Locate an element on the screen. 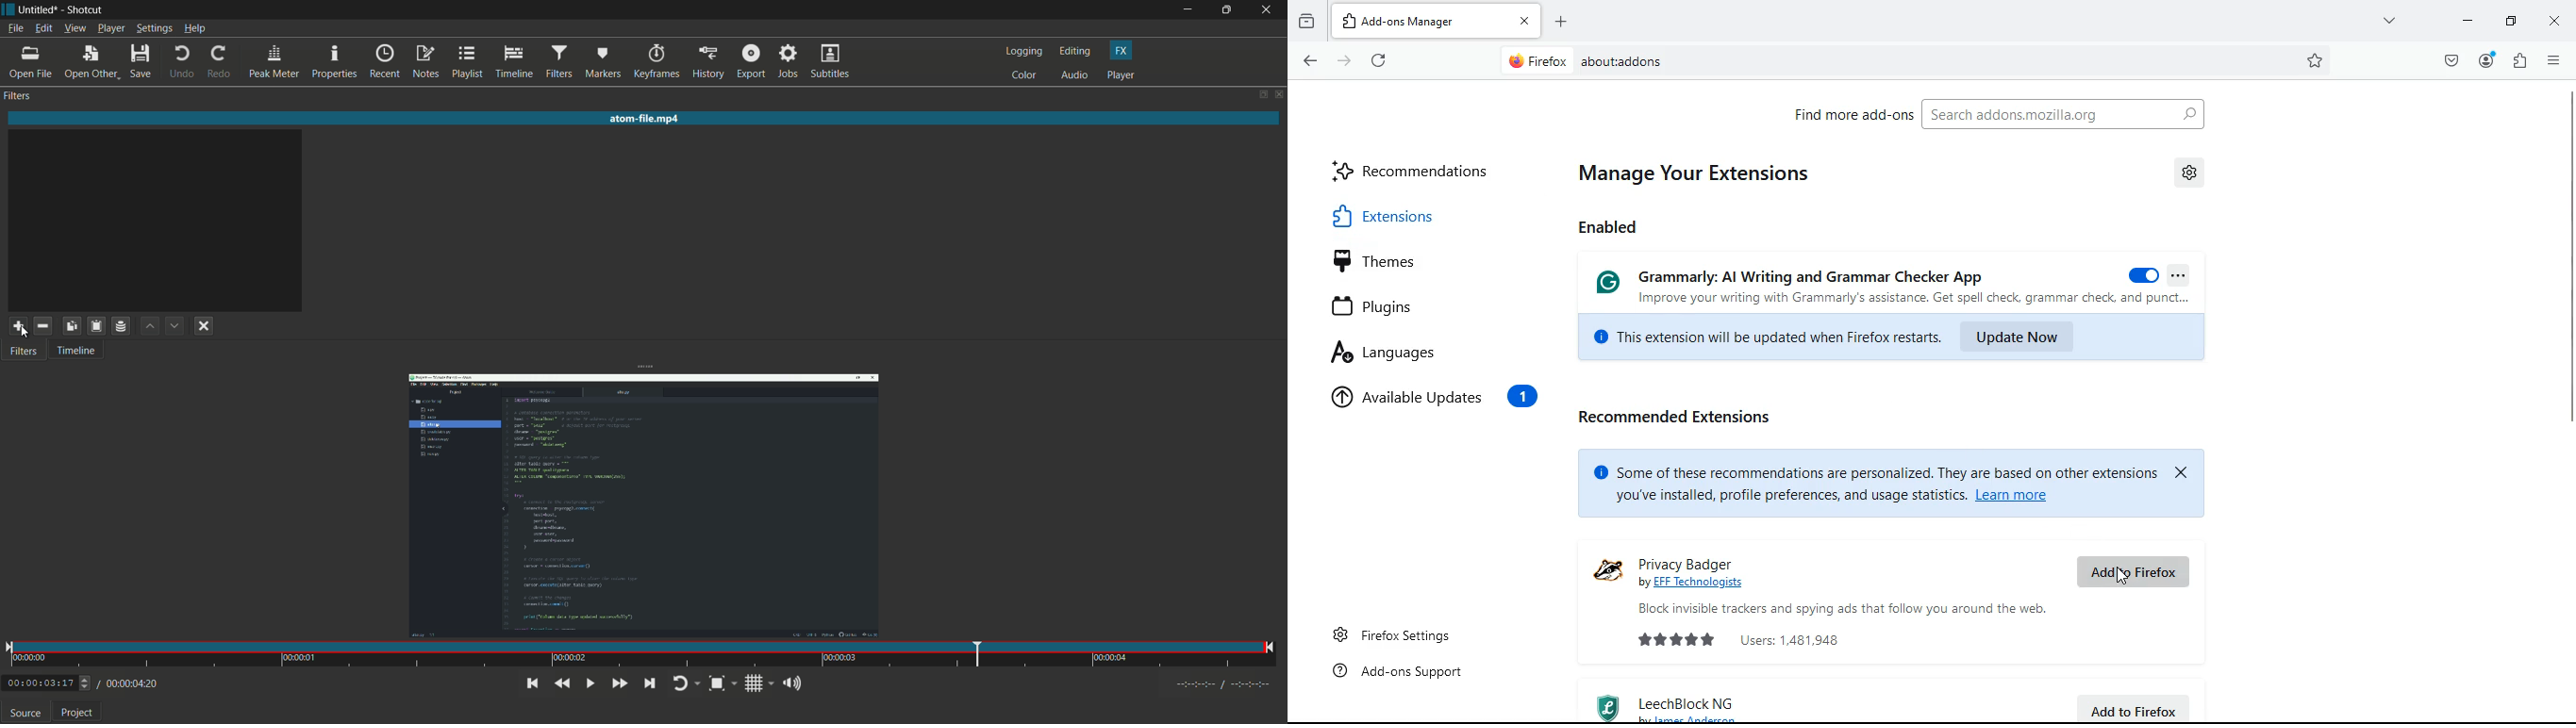 This screenshot has height=728, width=2576. forward is located at coordinates (1342, 62).